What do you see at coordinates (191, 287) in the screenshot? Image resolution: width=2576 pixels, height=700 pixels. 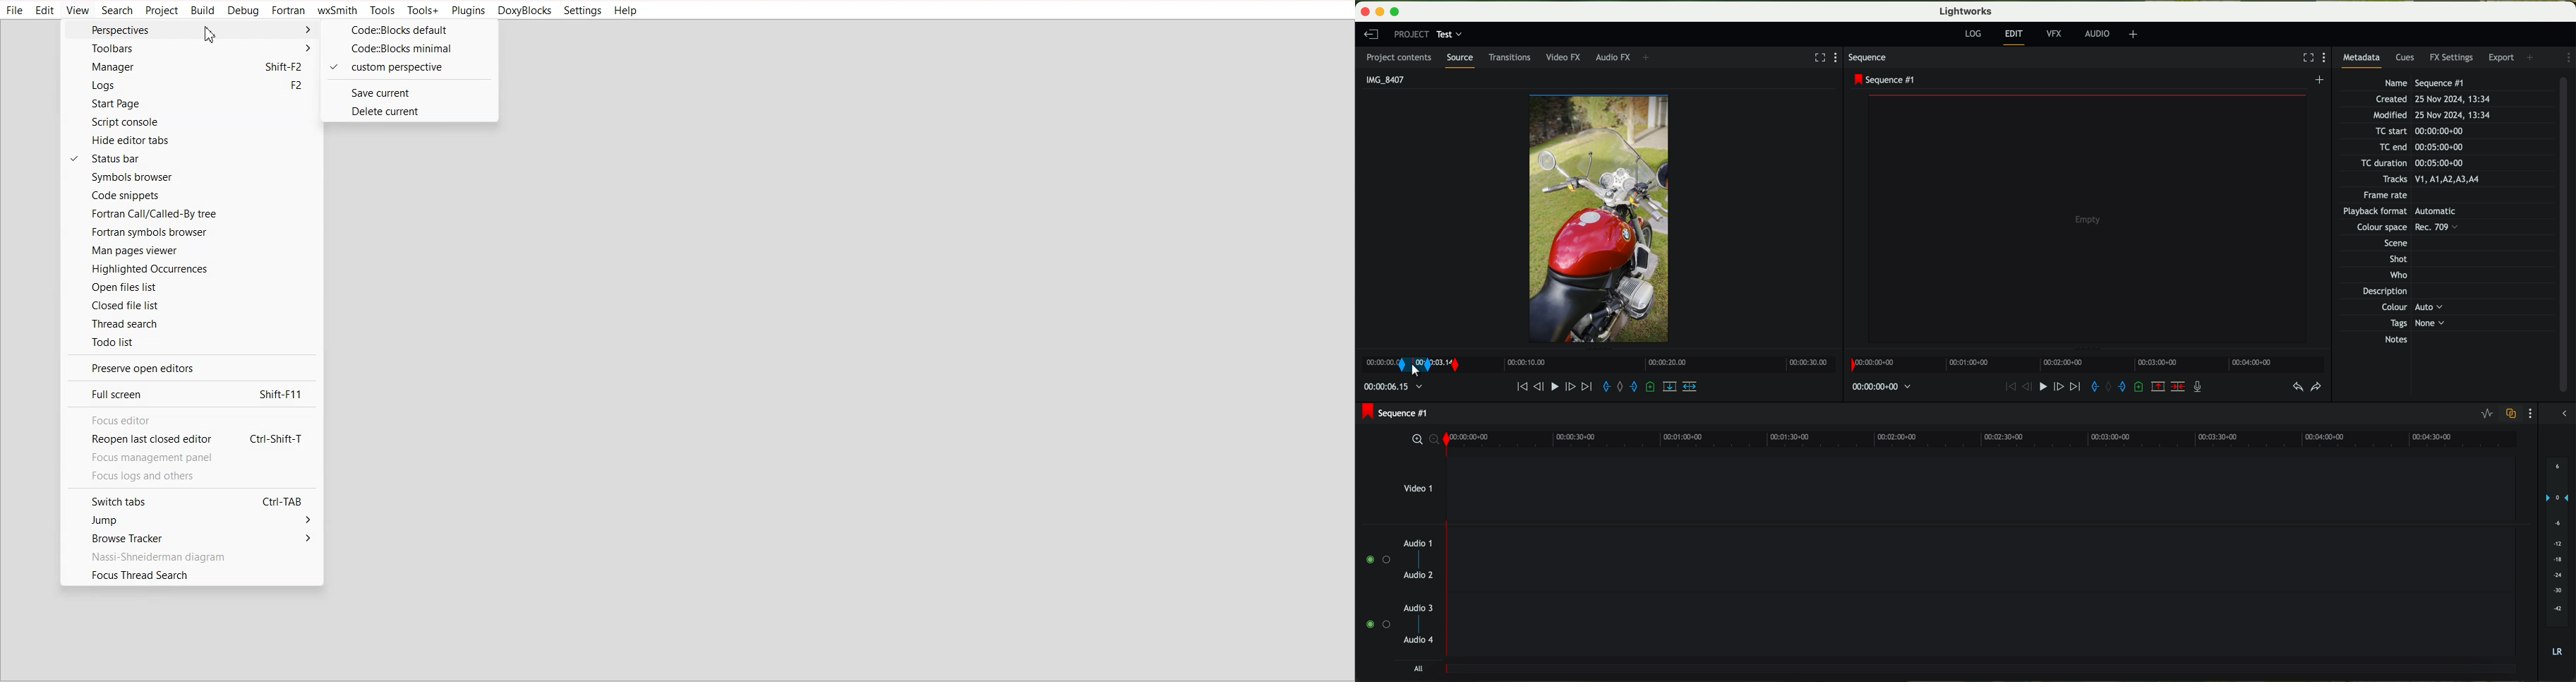 I see `Open files list` at bounding box center [191, 287].